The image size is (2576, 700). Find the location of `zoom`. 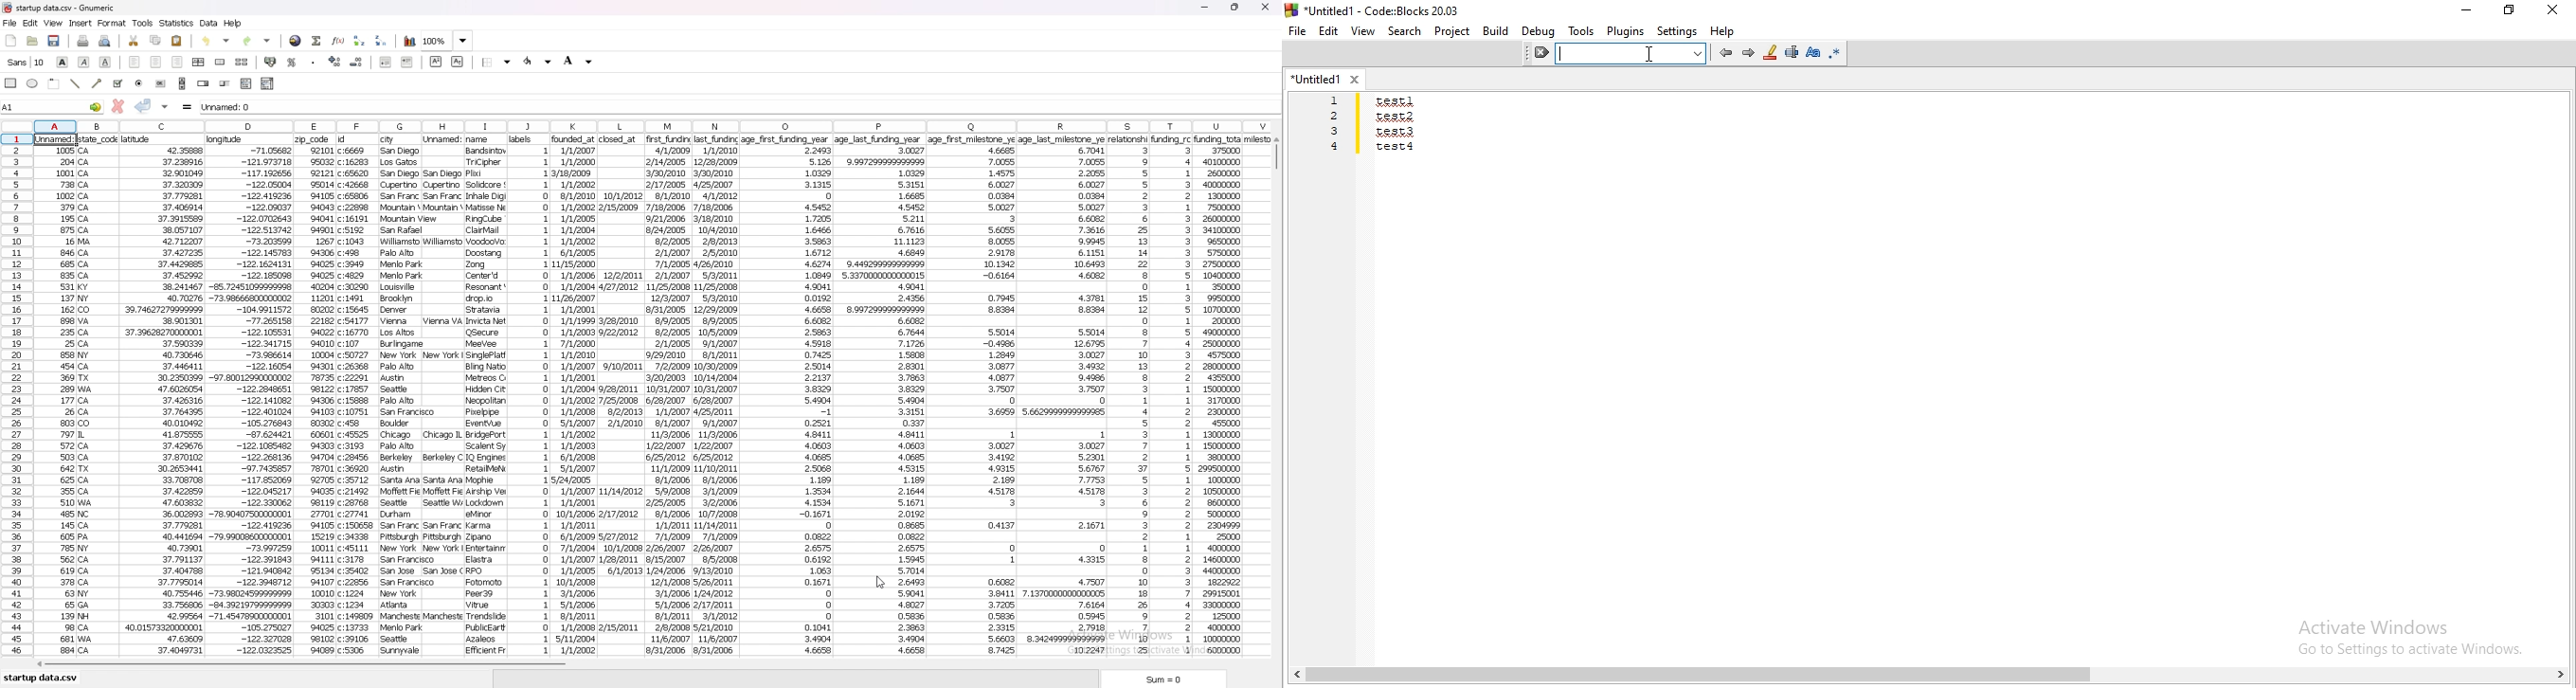

zoom is located at coordinates (448, 41).